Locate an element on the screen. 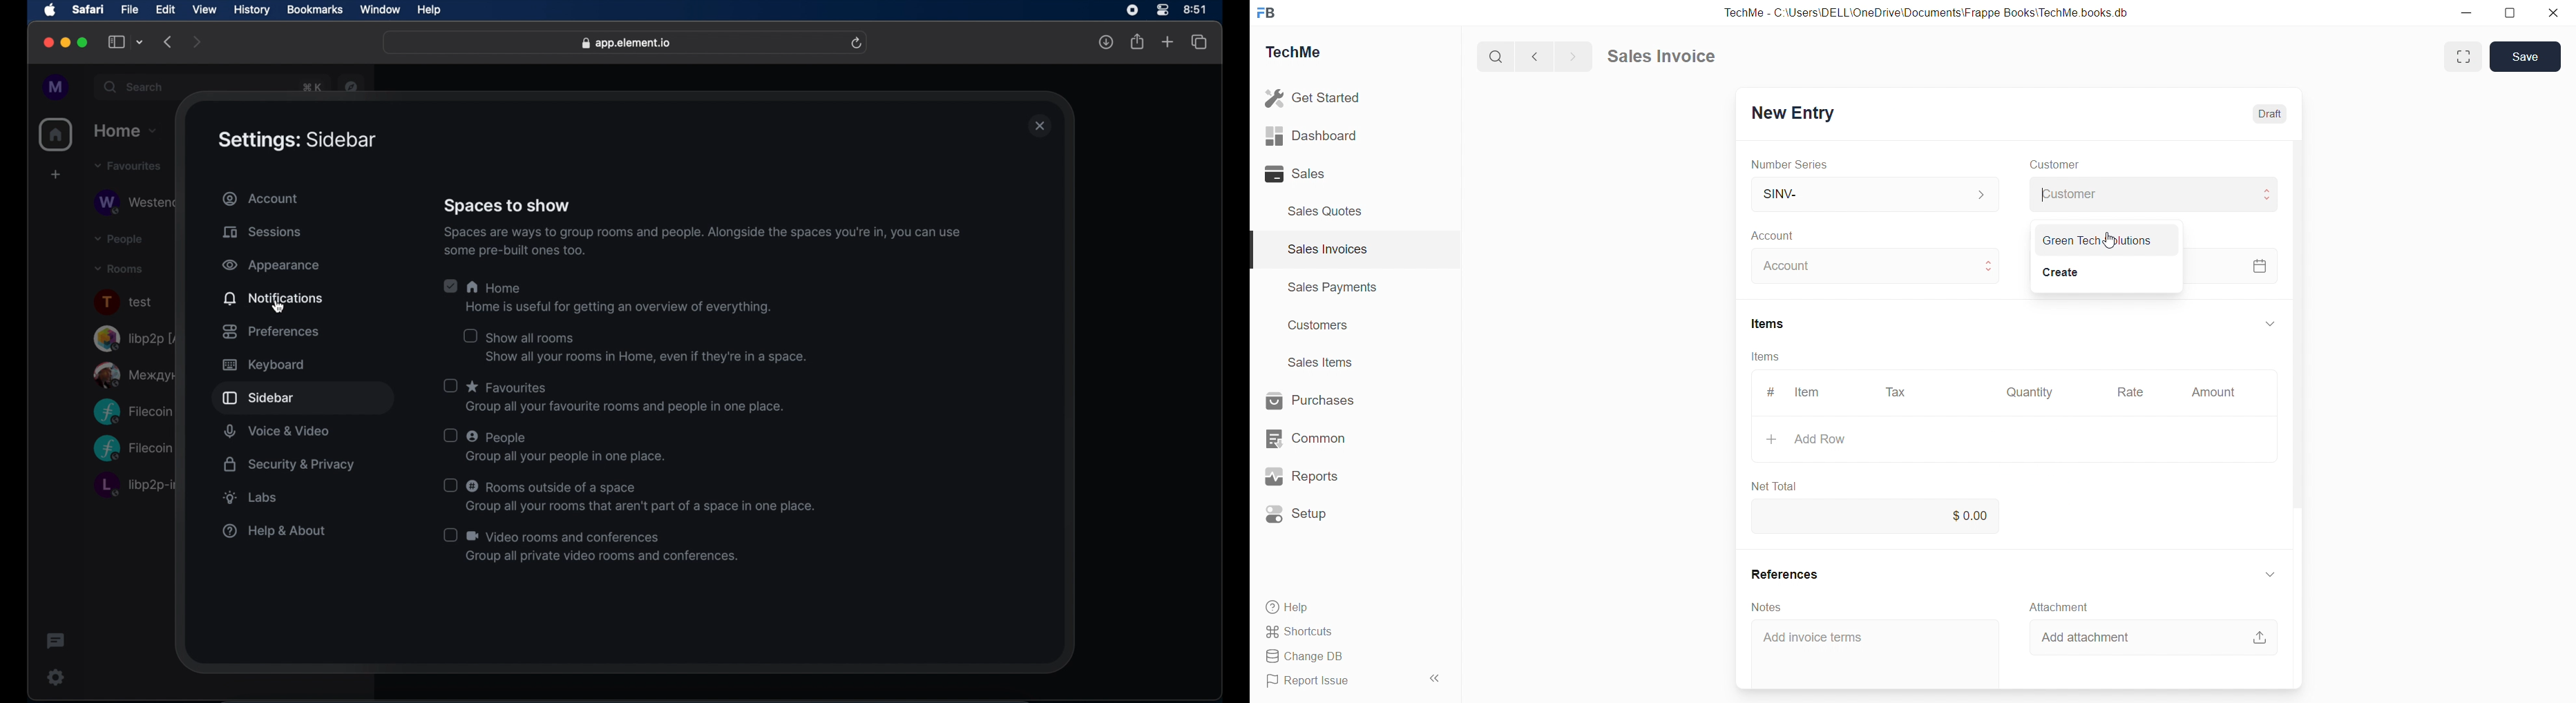 The width and height of the screenshot is (2576, 728). resize is located at coordinates (2510, 14).